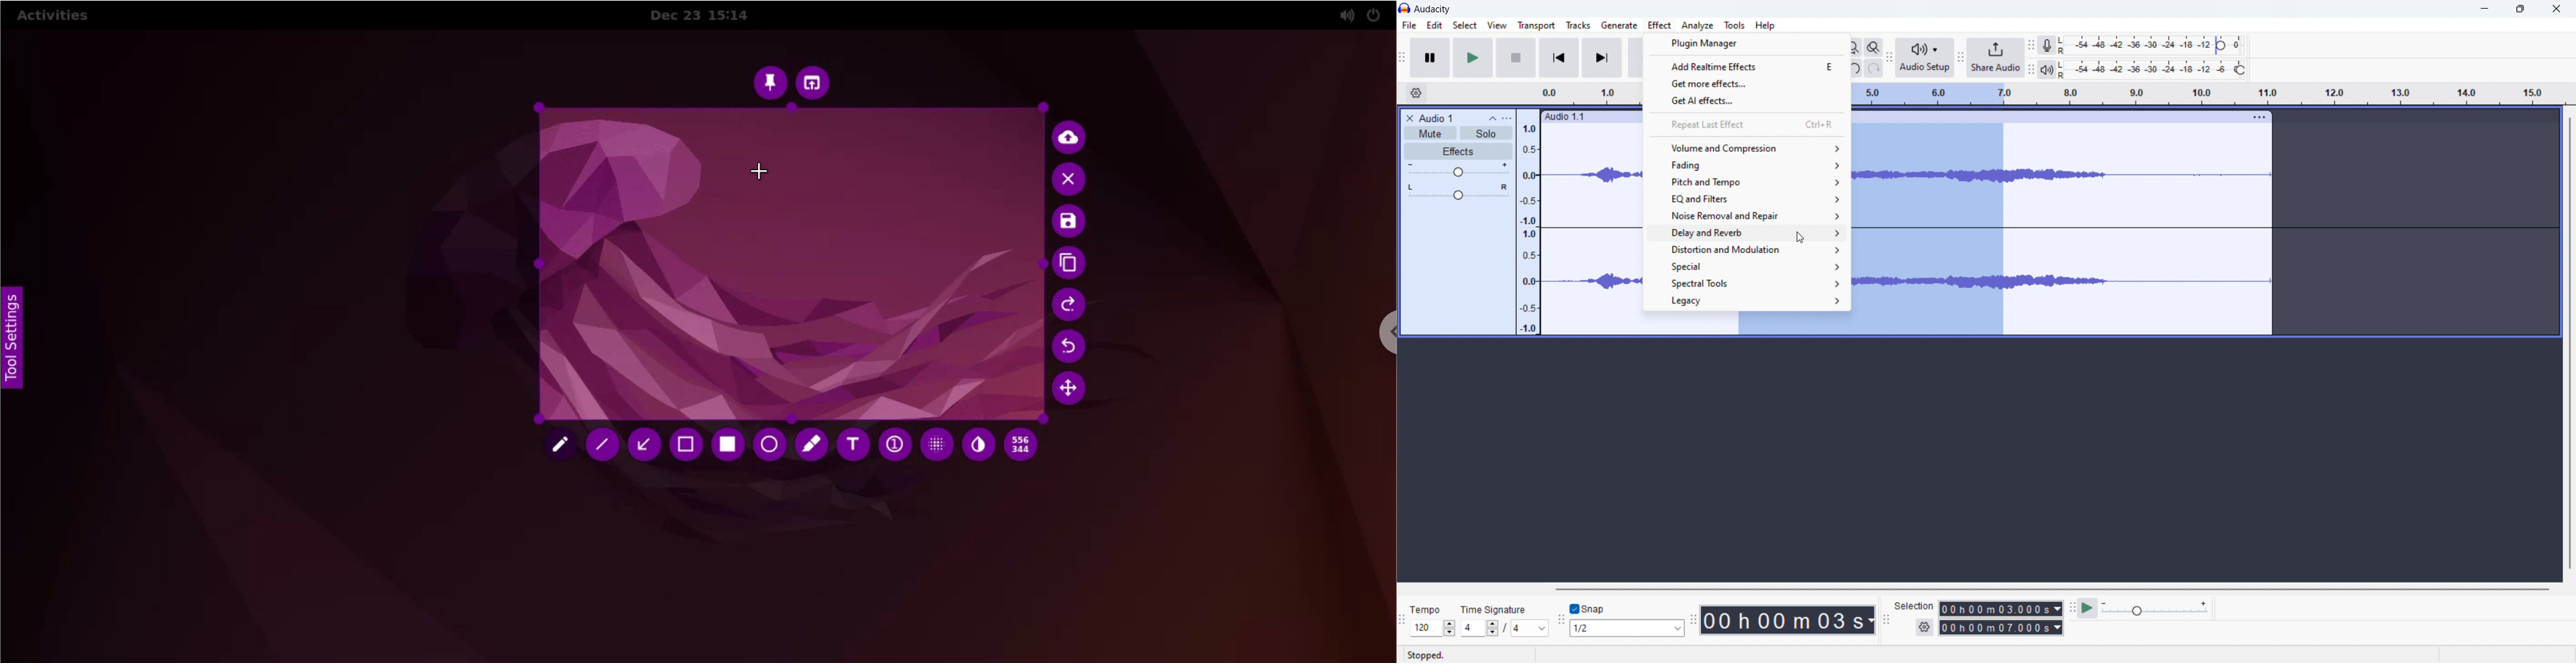 The image size is (2576, 672). What do you see at coordinates (1492, 117) in the screenshot?
I see `collapse` at bounding box center [1492, 117].